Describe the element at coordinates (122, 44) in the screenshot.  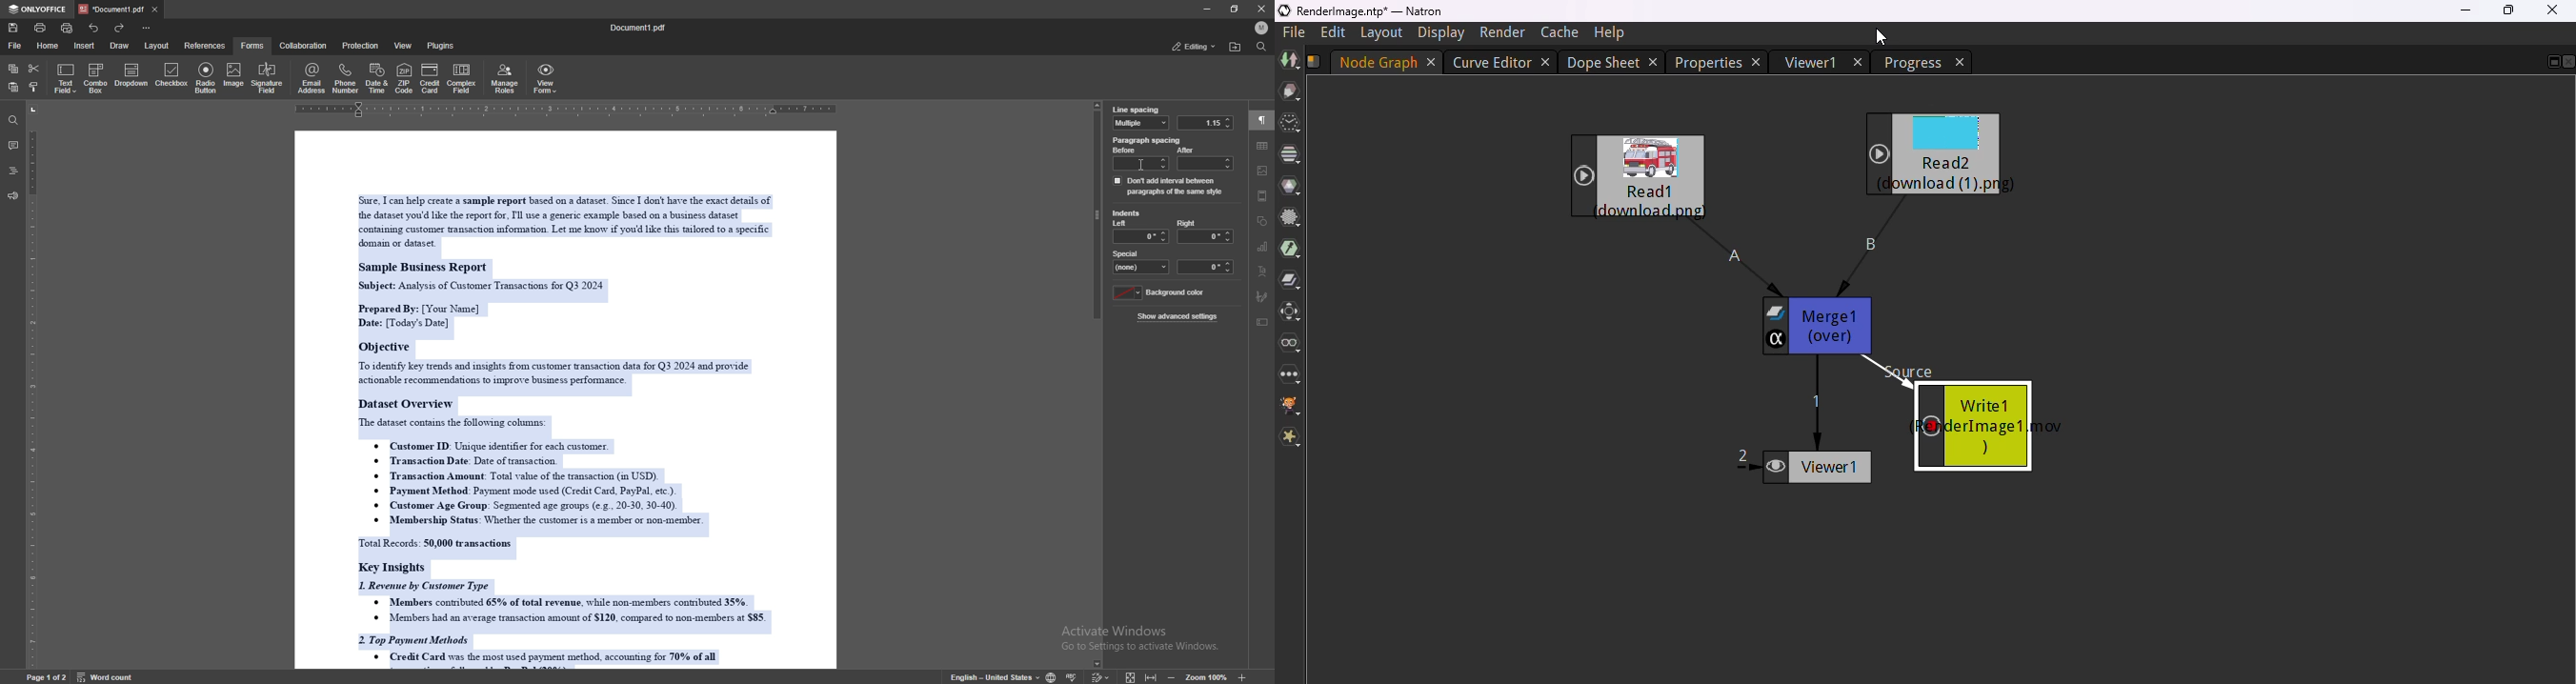
I see `draw` at that location.